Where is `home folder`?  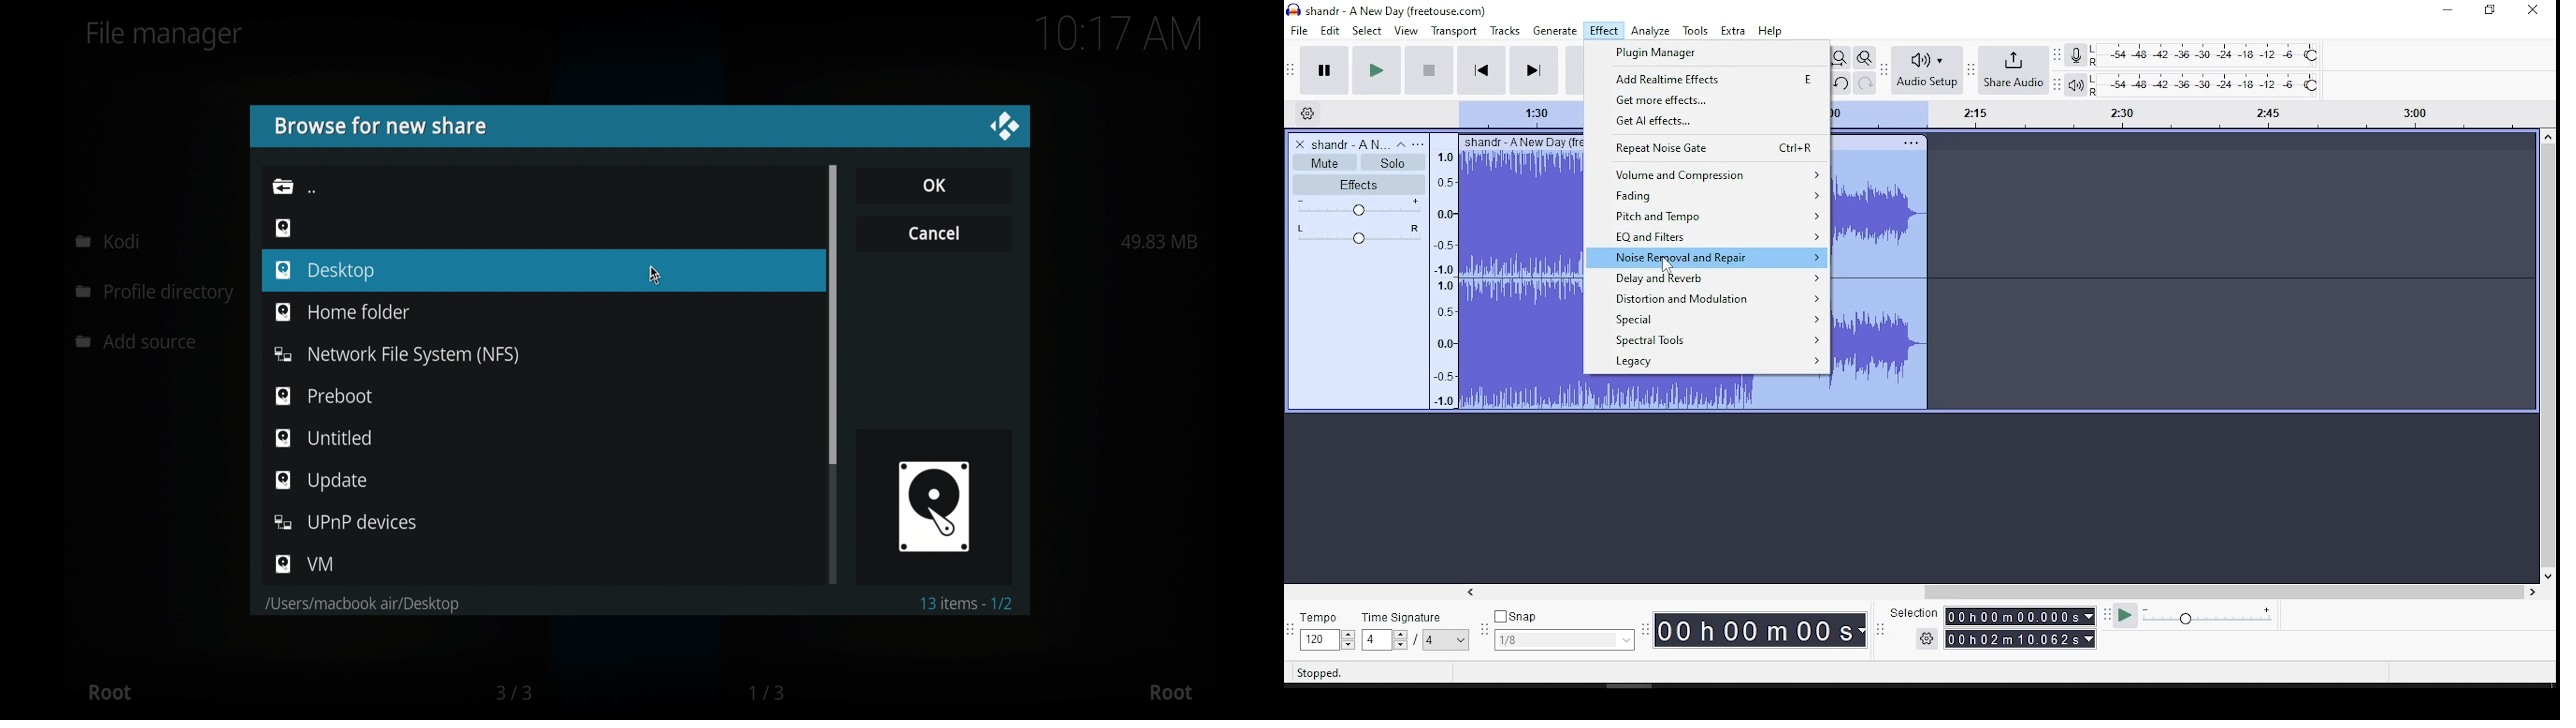
home folder is located at coordinates (341, 311).